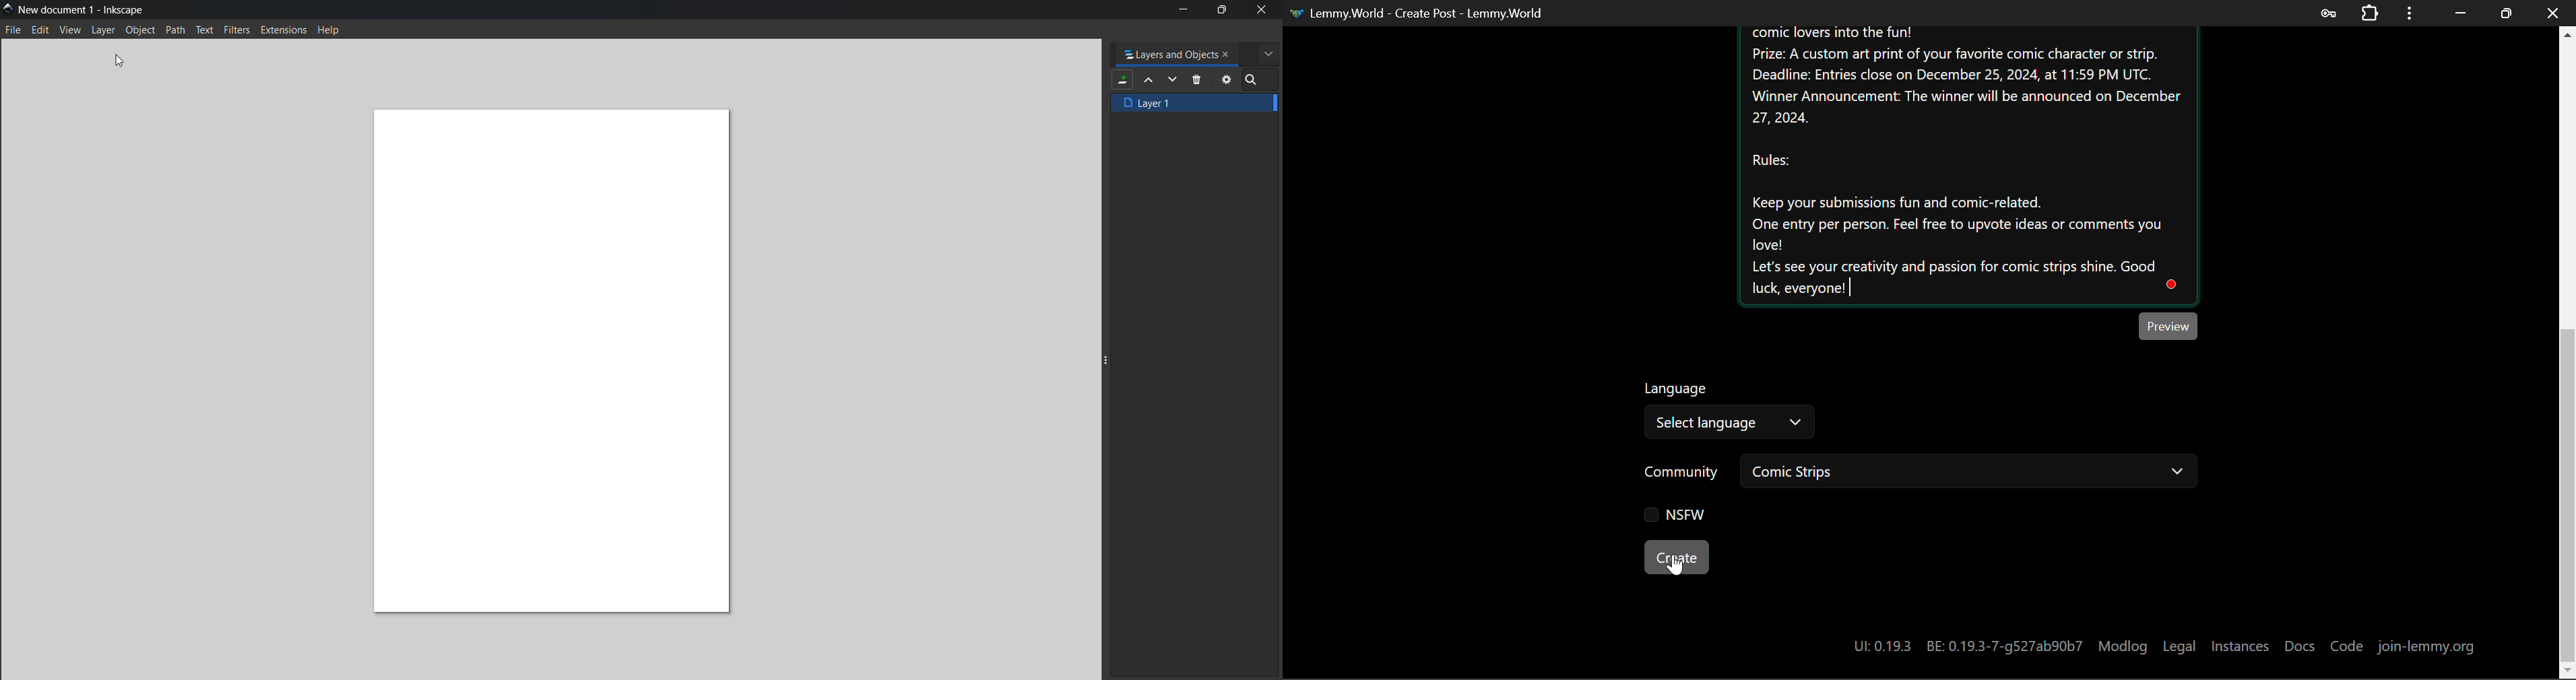 The height and width of the screenshot is (700, 2576). What do you see at coordinates (1200, 80) in the screenshot?
I see `delete layer` at bounding box center [1200, 80].